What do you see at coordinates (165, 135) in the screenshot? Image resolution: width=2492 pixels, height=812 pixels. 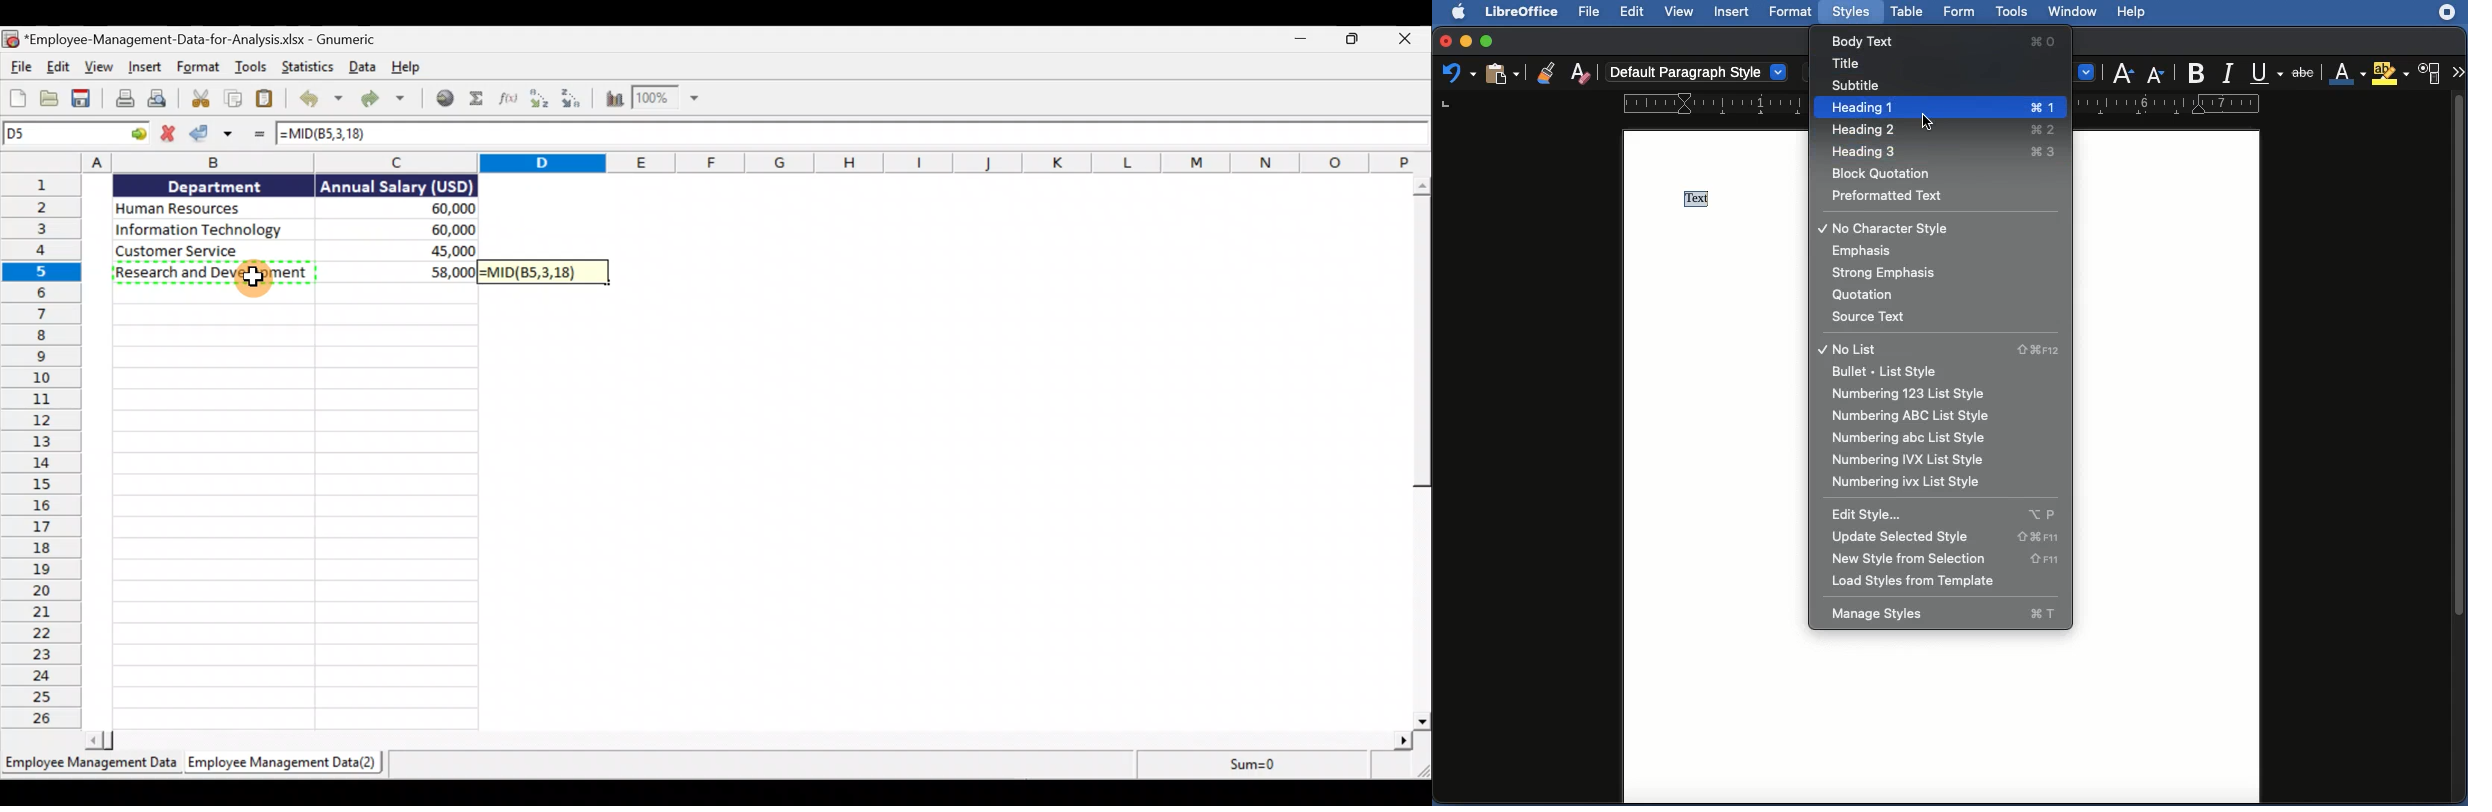 I see `Cancel change` at bounding box center [165, 135].